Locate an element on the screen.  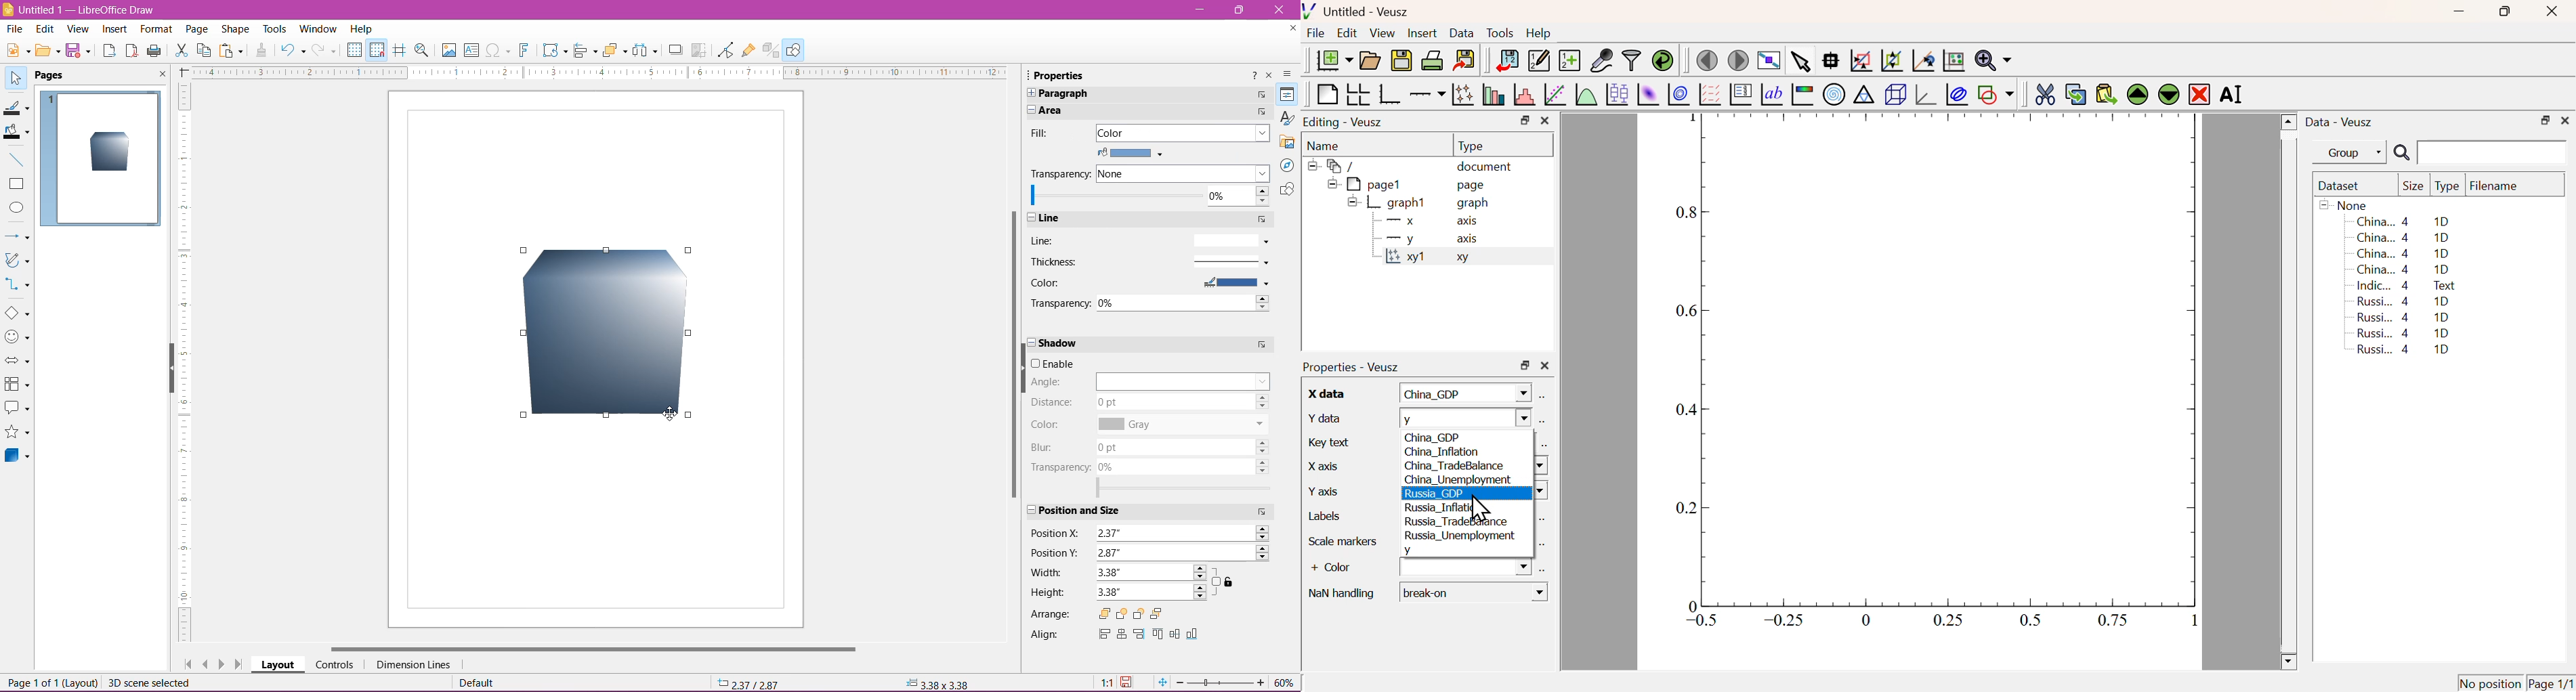
Navigator is located at coordinates (1286, 165).